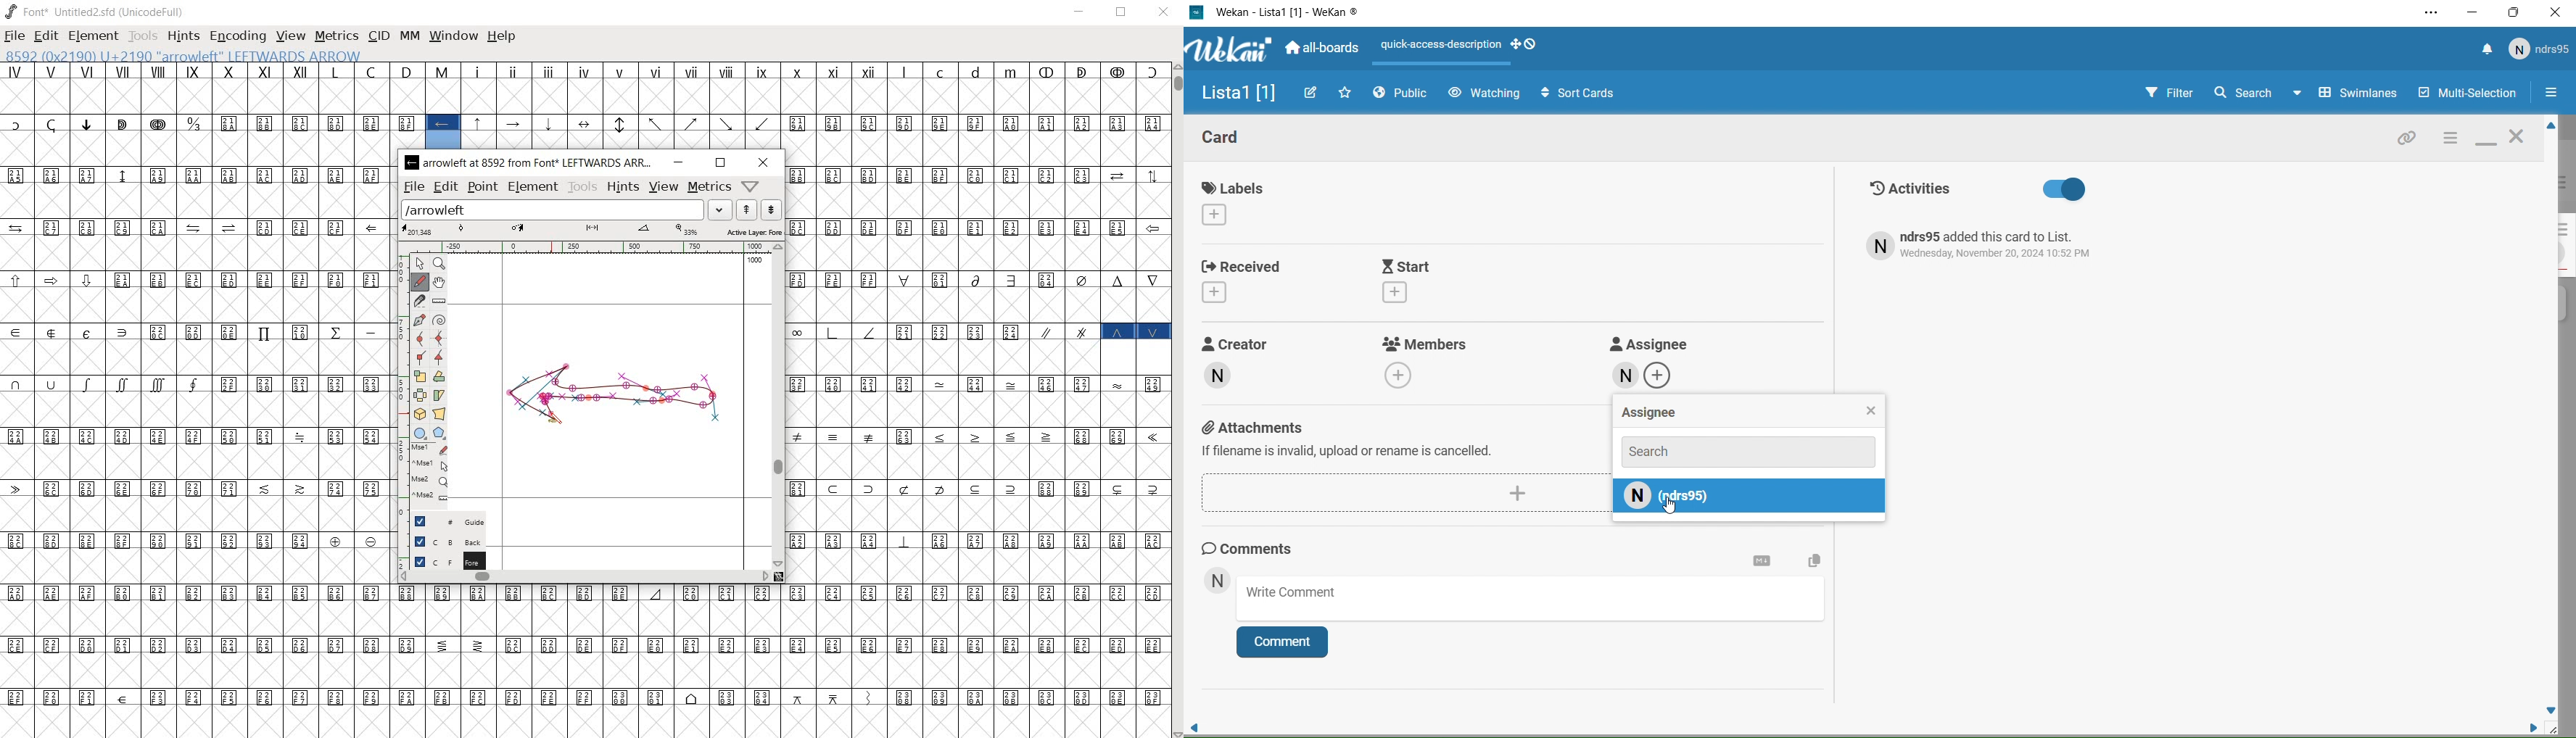 This screenshot has height=756, width=2576. Describe the element at coordinates (1346, 92) in the screenshot. I see `Favourites` at that location.